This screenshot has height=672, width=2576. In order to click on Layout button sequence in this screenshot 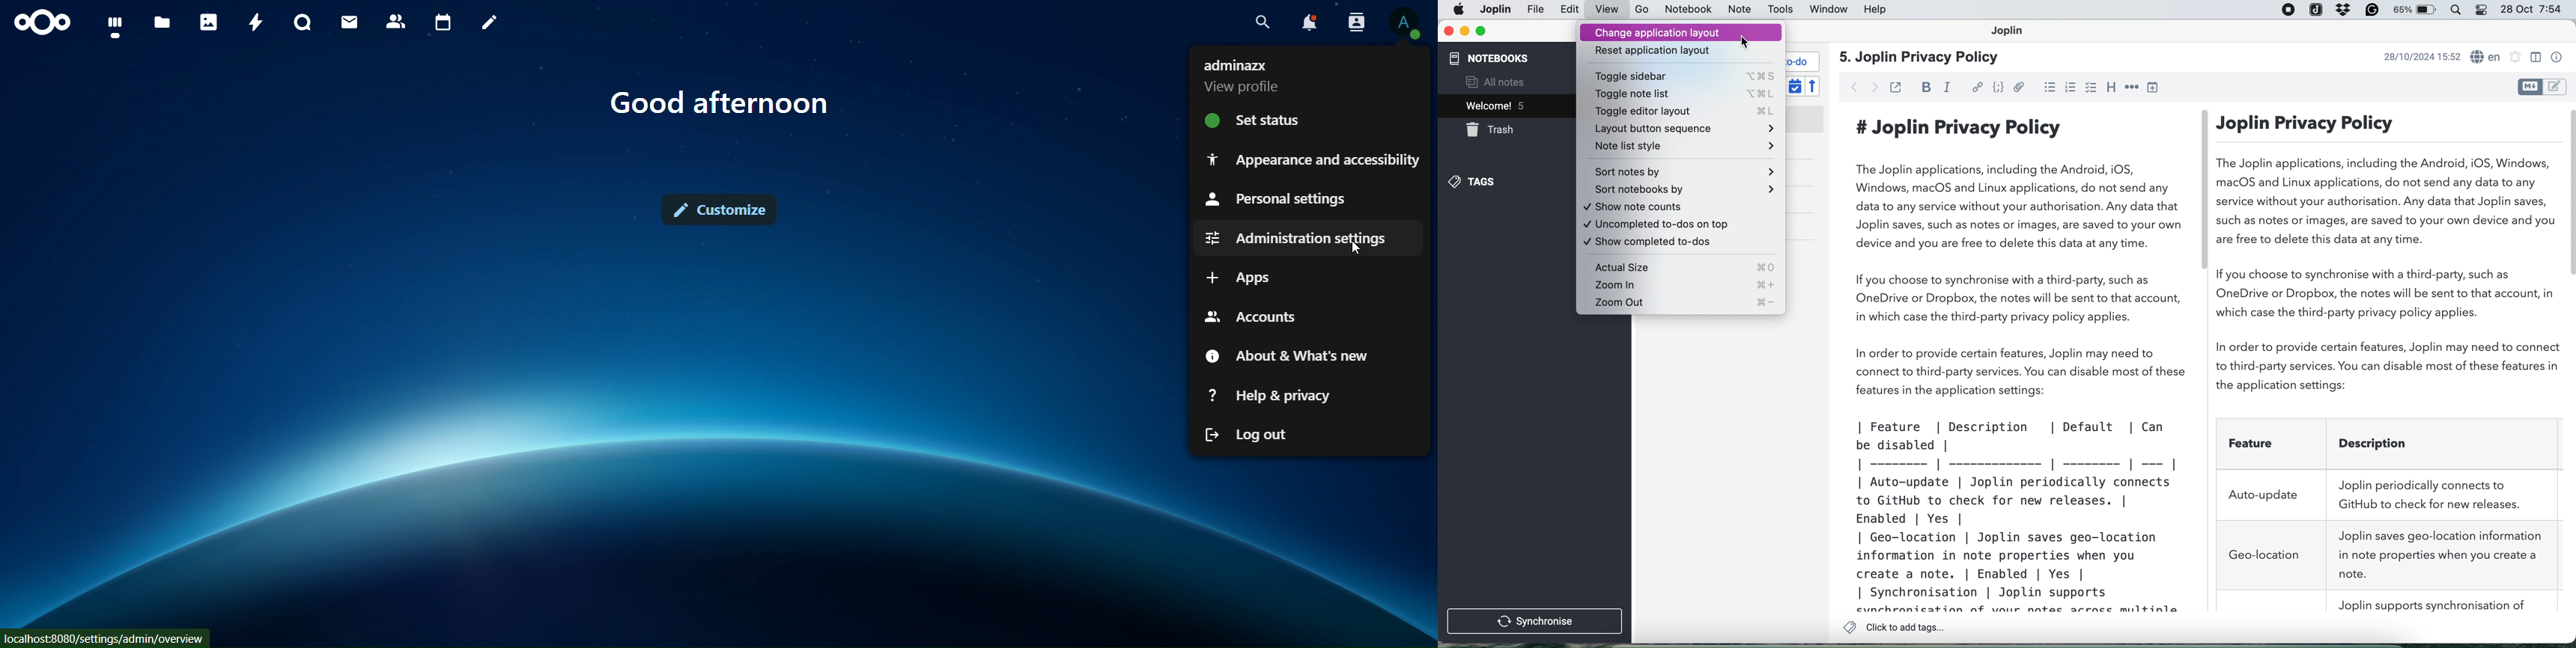, I will do `click(1682, 130)`.